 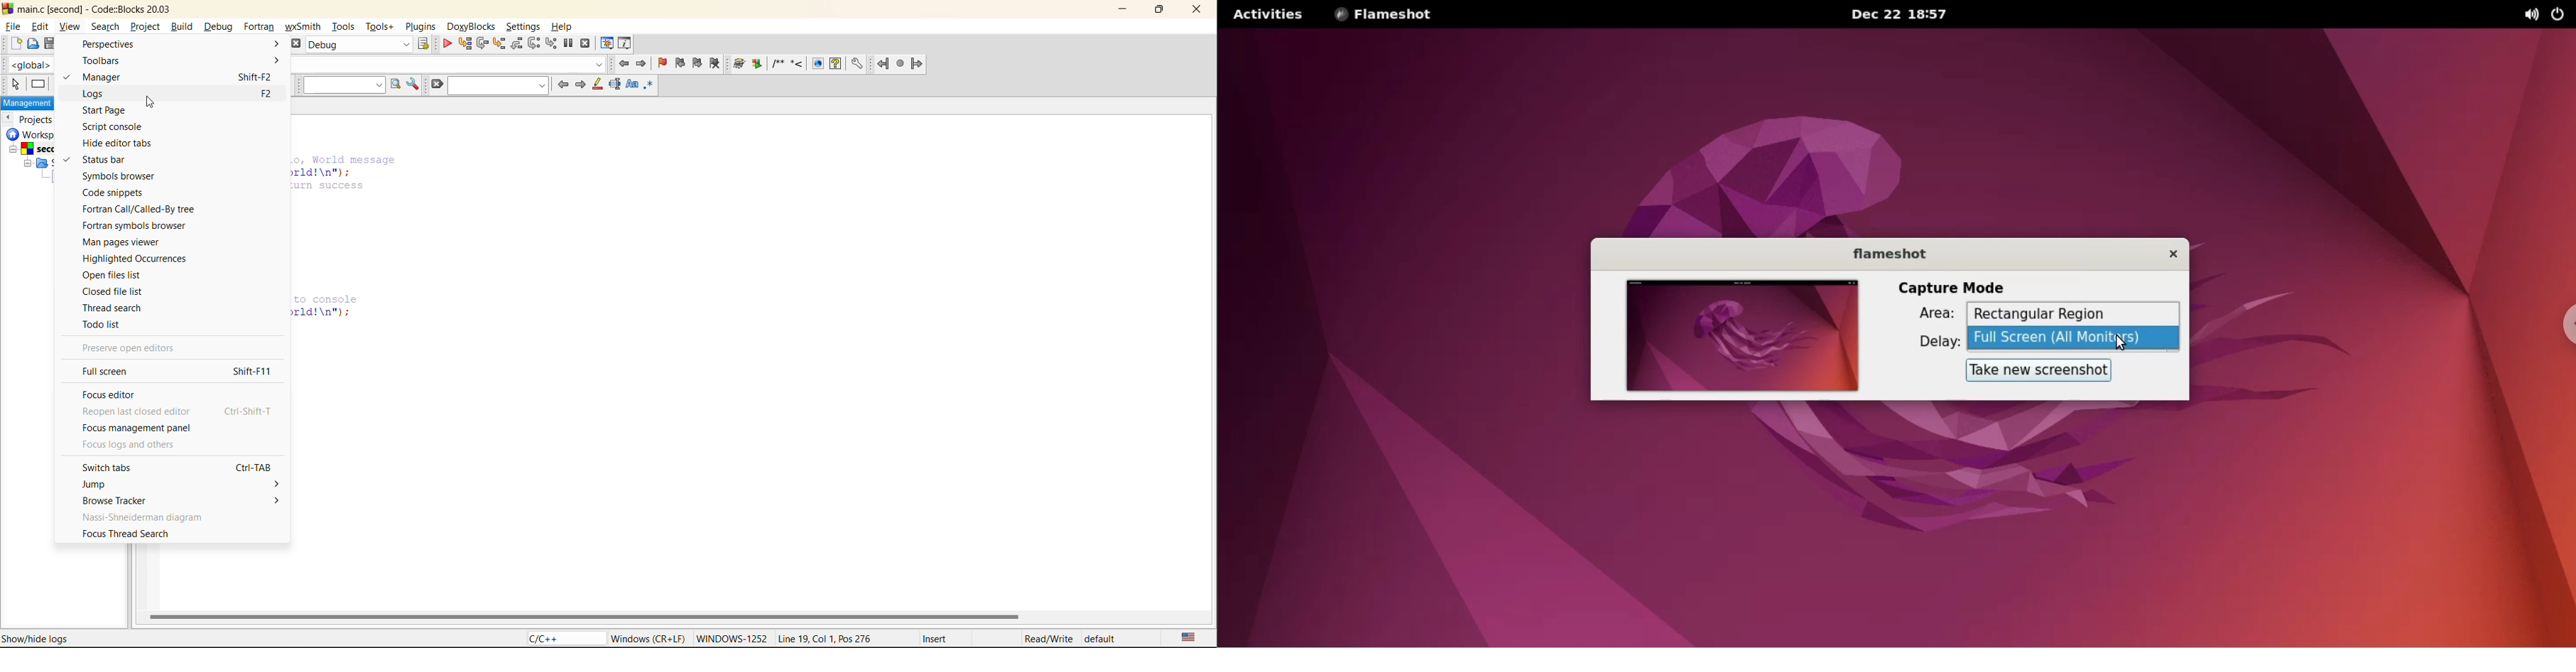 What do you see at coordinates (115, 292) in the screenshot?
I see `closed file list` at bounding box center [115, 292].